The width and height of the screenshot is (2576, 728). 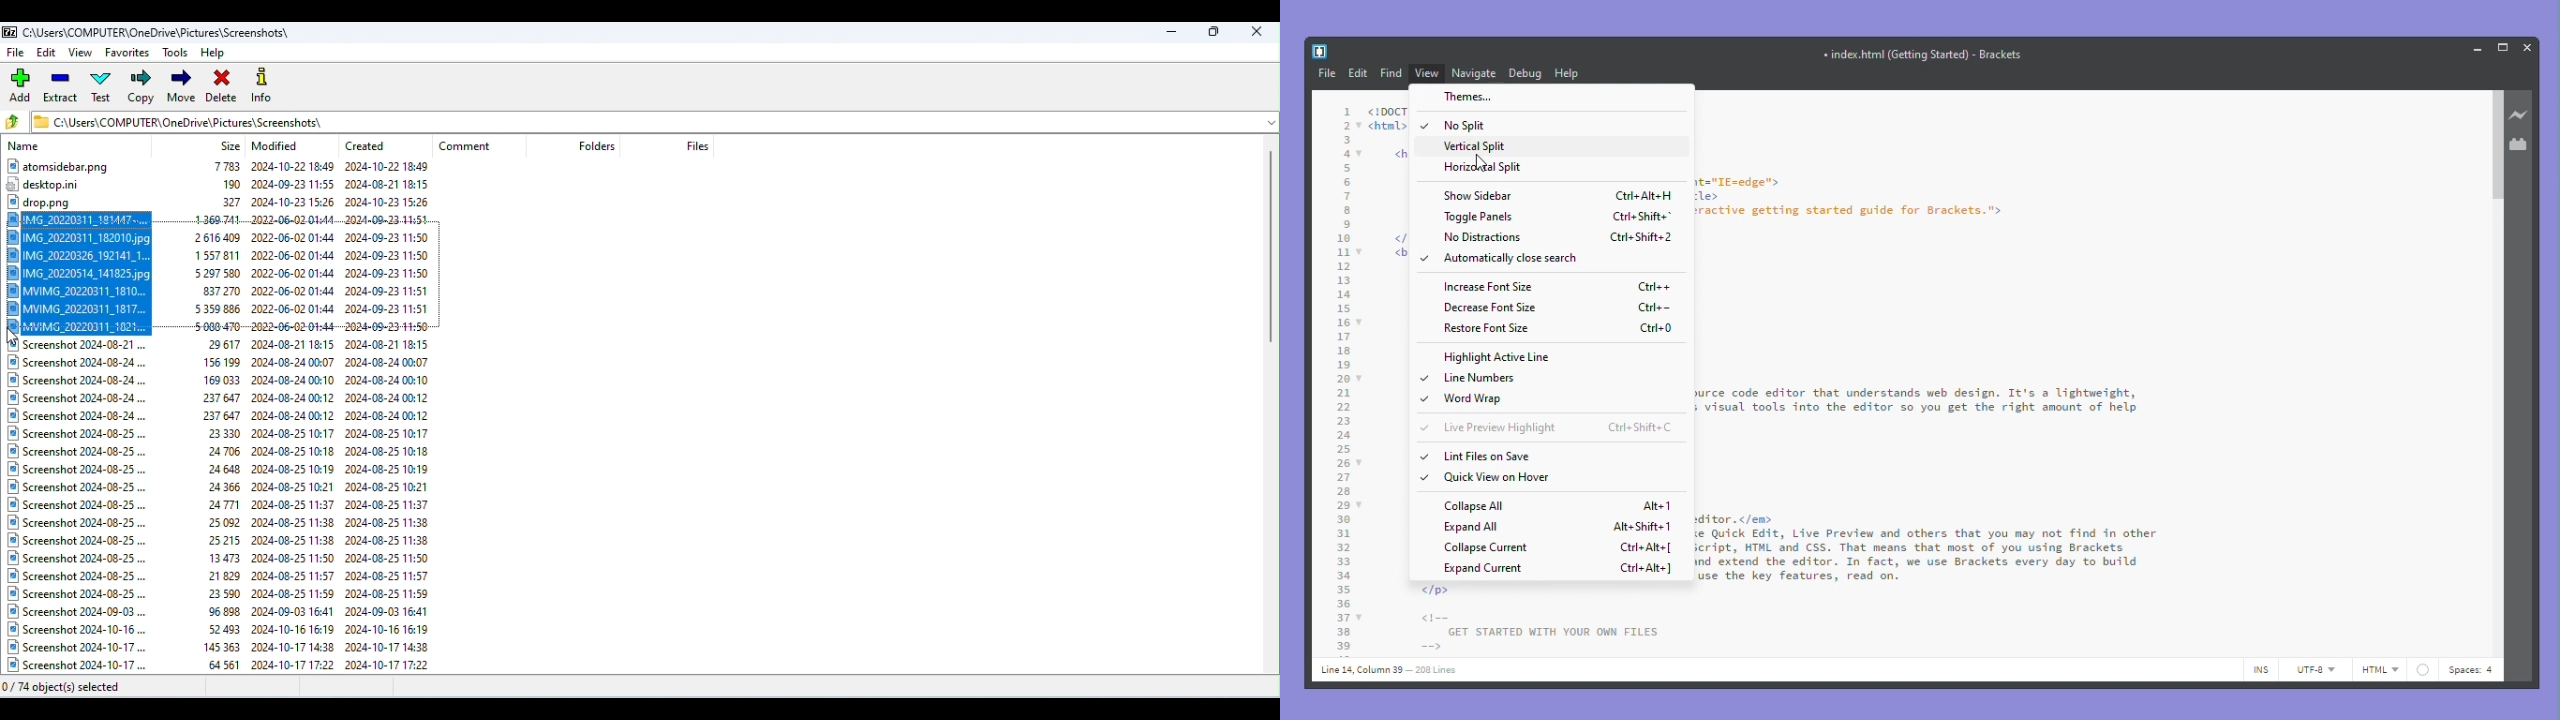 I want to click on <p> Welcome to Brackets, a modern open-source code editor that understands web design. It's a lightweight, yet powerful, code editor that blends visual tools into the editor so you get the right amount of help when you want it.</p>, so click(x=1919, y=408).